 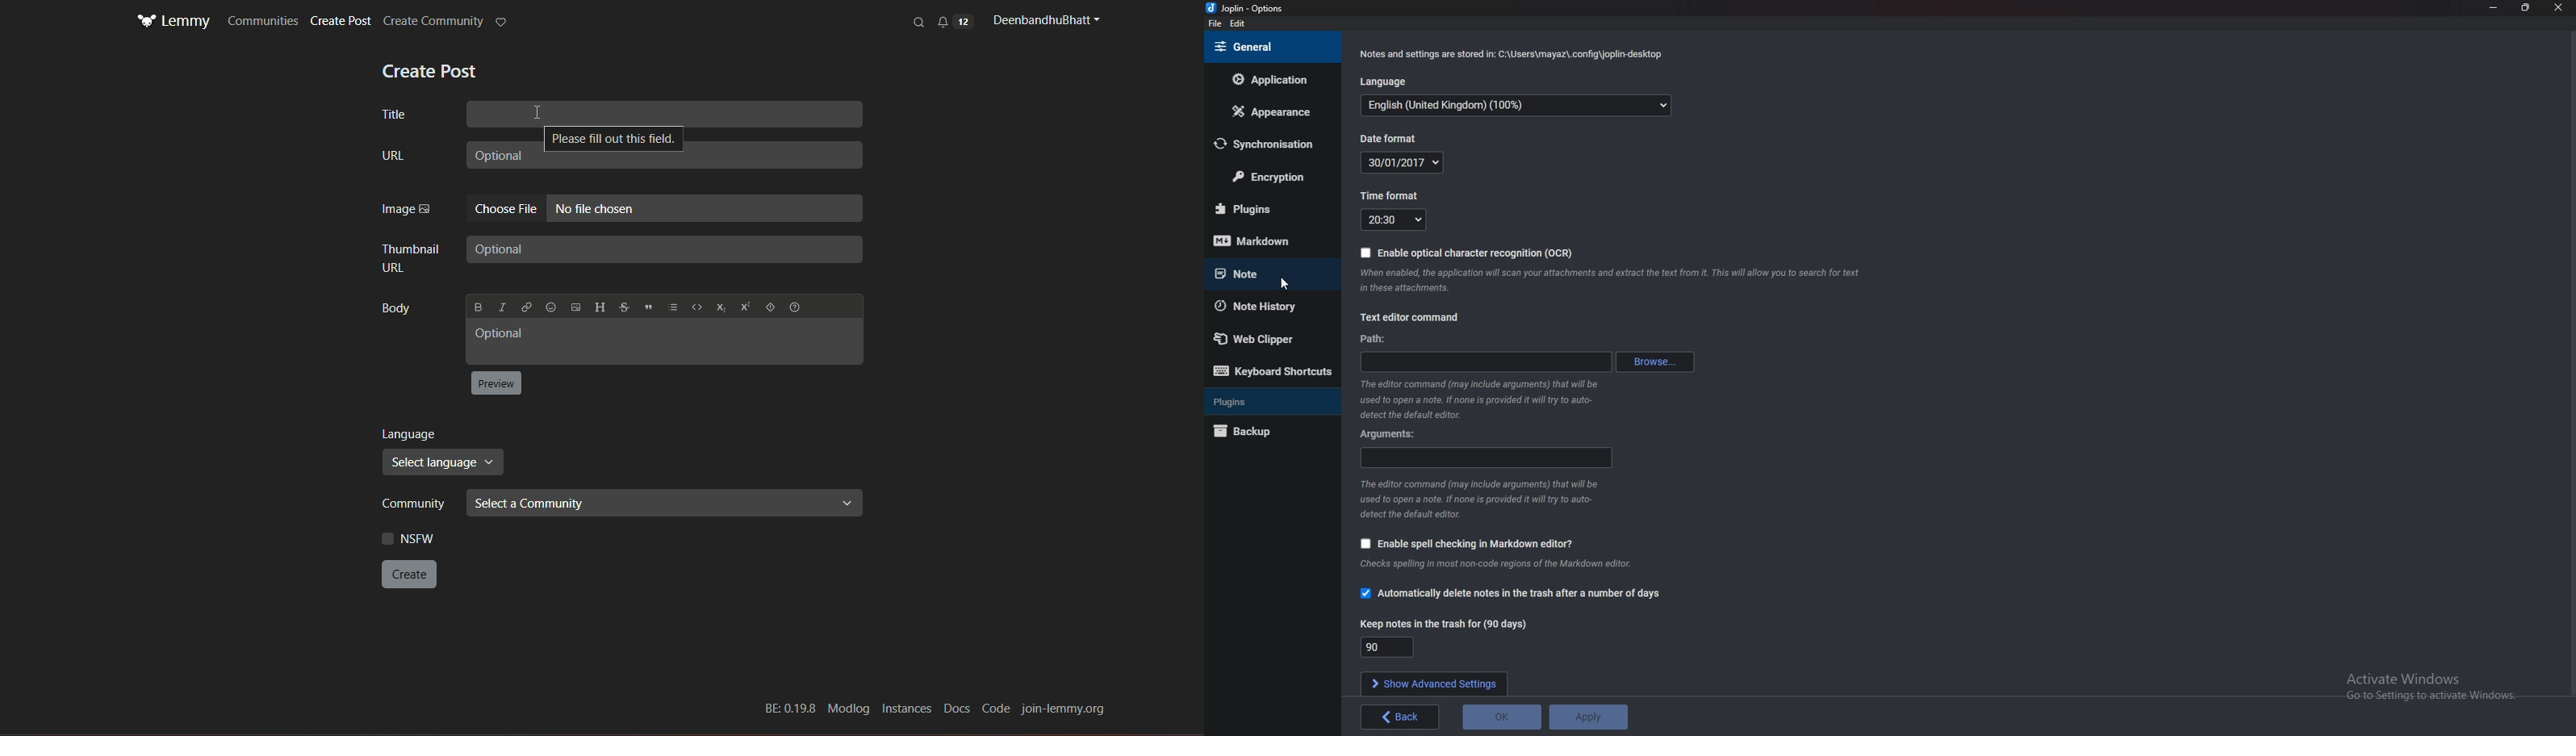 What do you see at coordinates (1503, 716) in the screenshot?
I see `O K` at bounding box center [1503, 716].